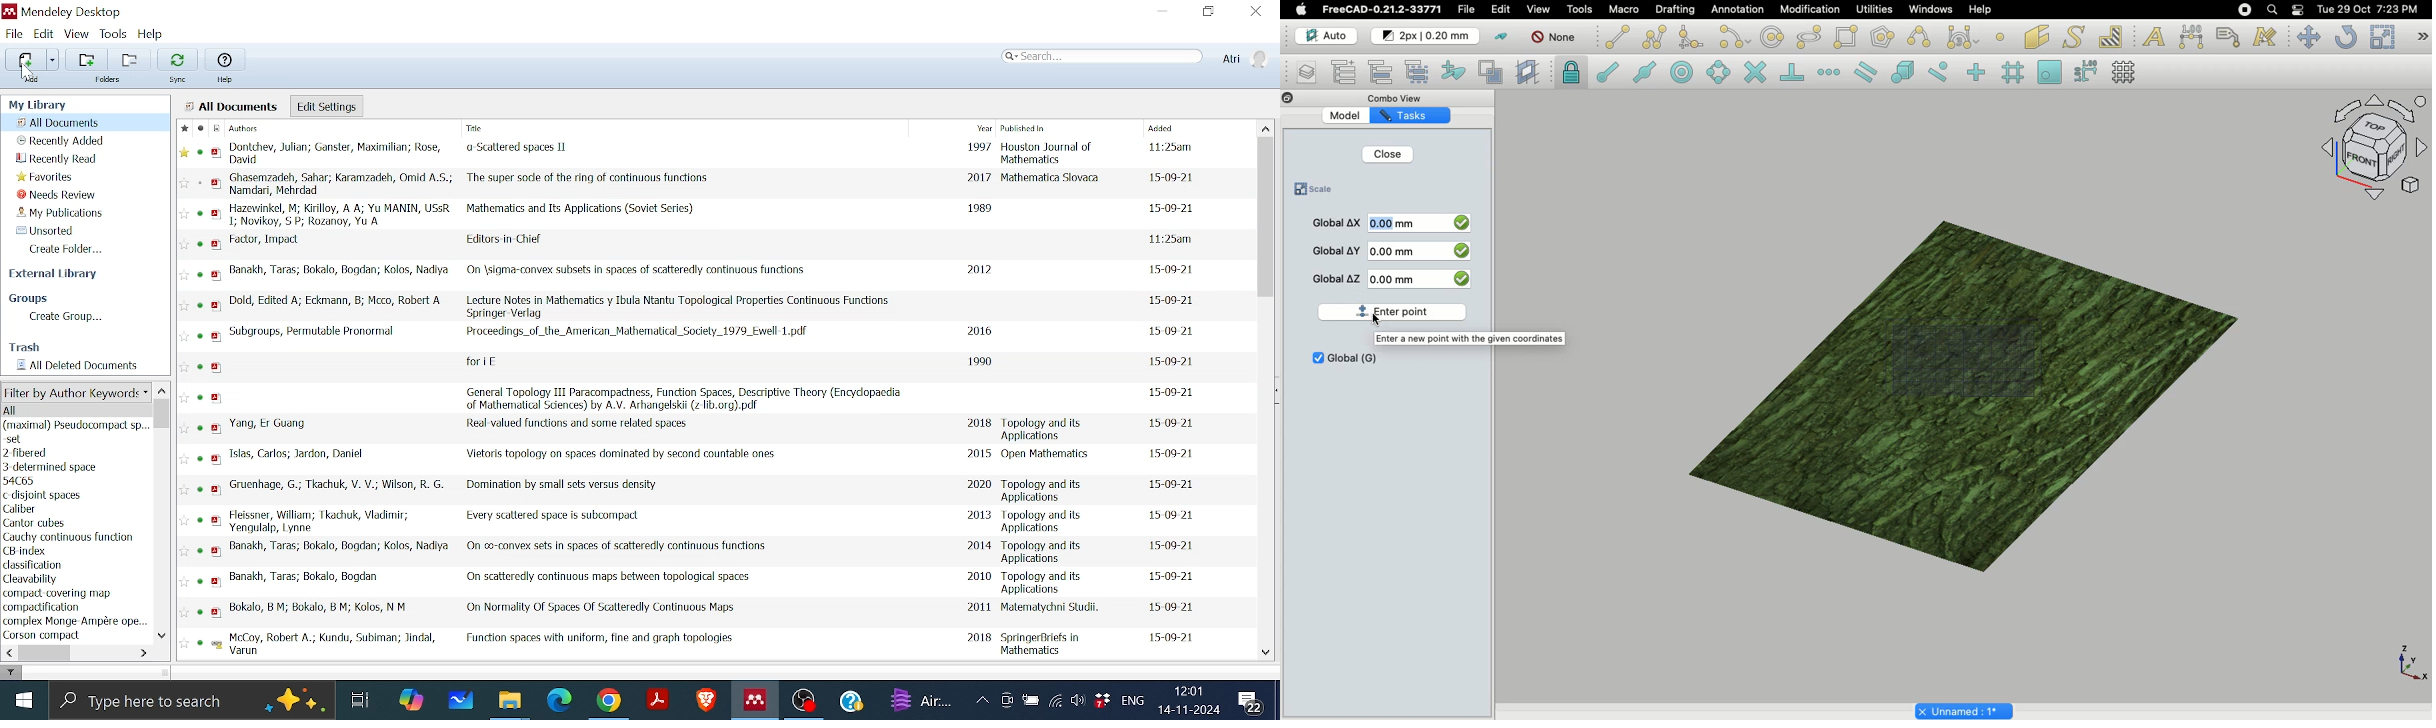  Describe the element at coordinates (1302, 98) in the screenshot. I see `Collapse` at that location.